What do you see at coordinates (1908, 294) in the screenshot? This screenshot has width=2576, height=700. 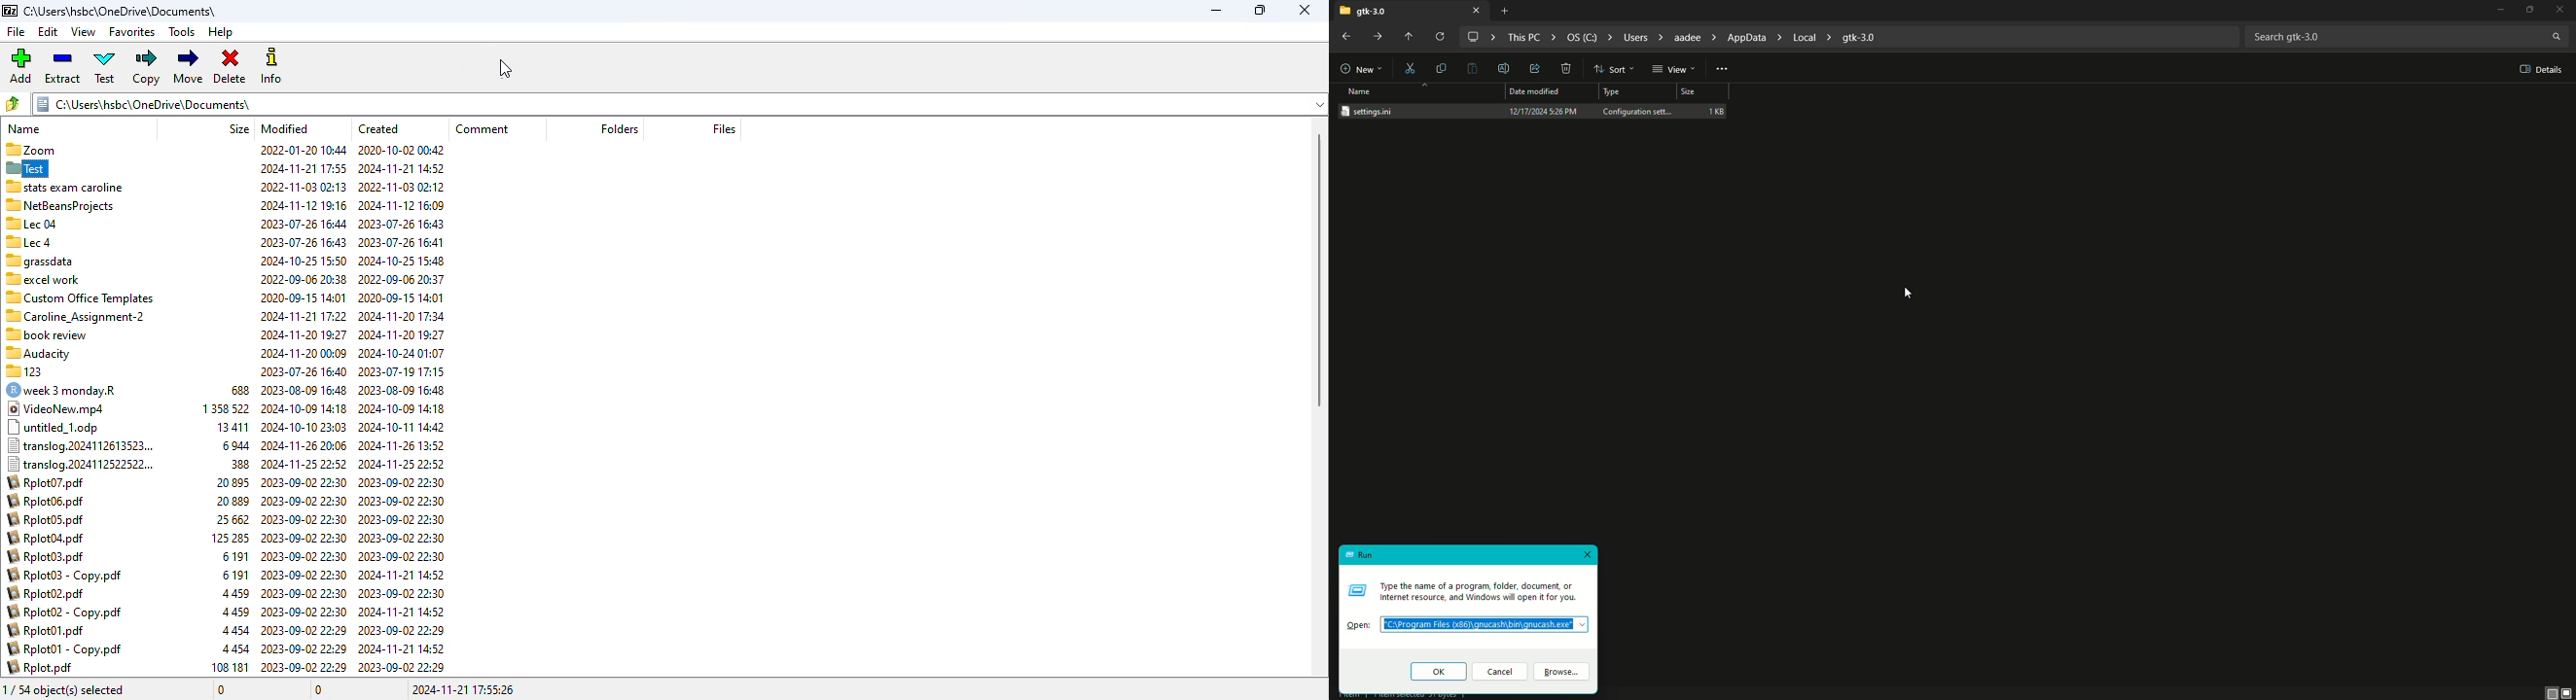 I see `Cursor` at bounding box center [1908, 294].